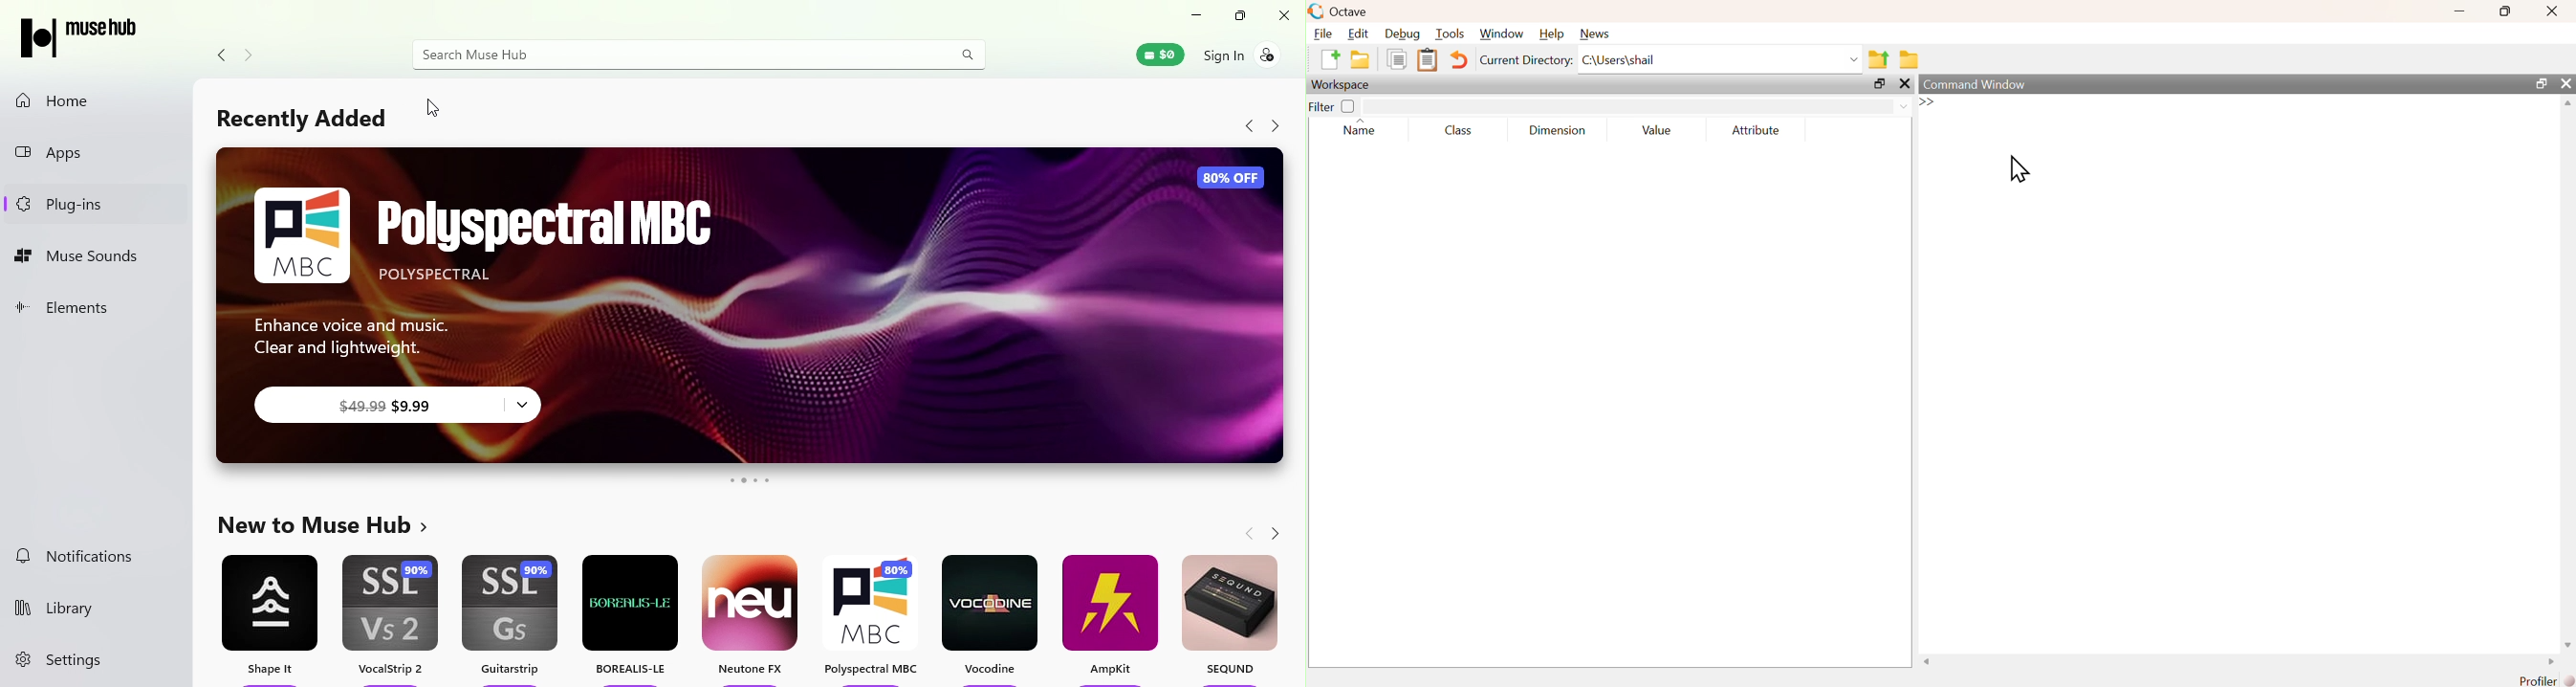 The image size is (2576, 700). I want to click on value, so click(1656, 130).